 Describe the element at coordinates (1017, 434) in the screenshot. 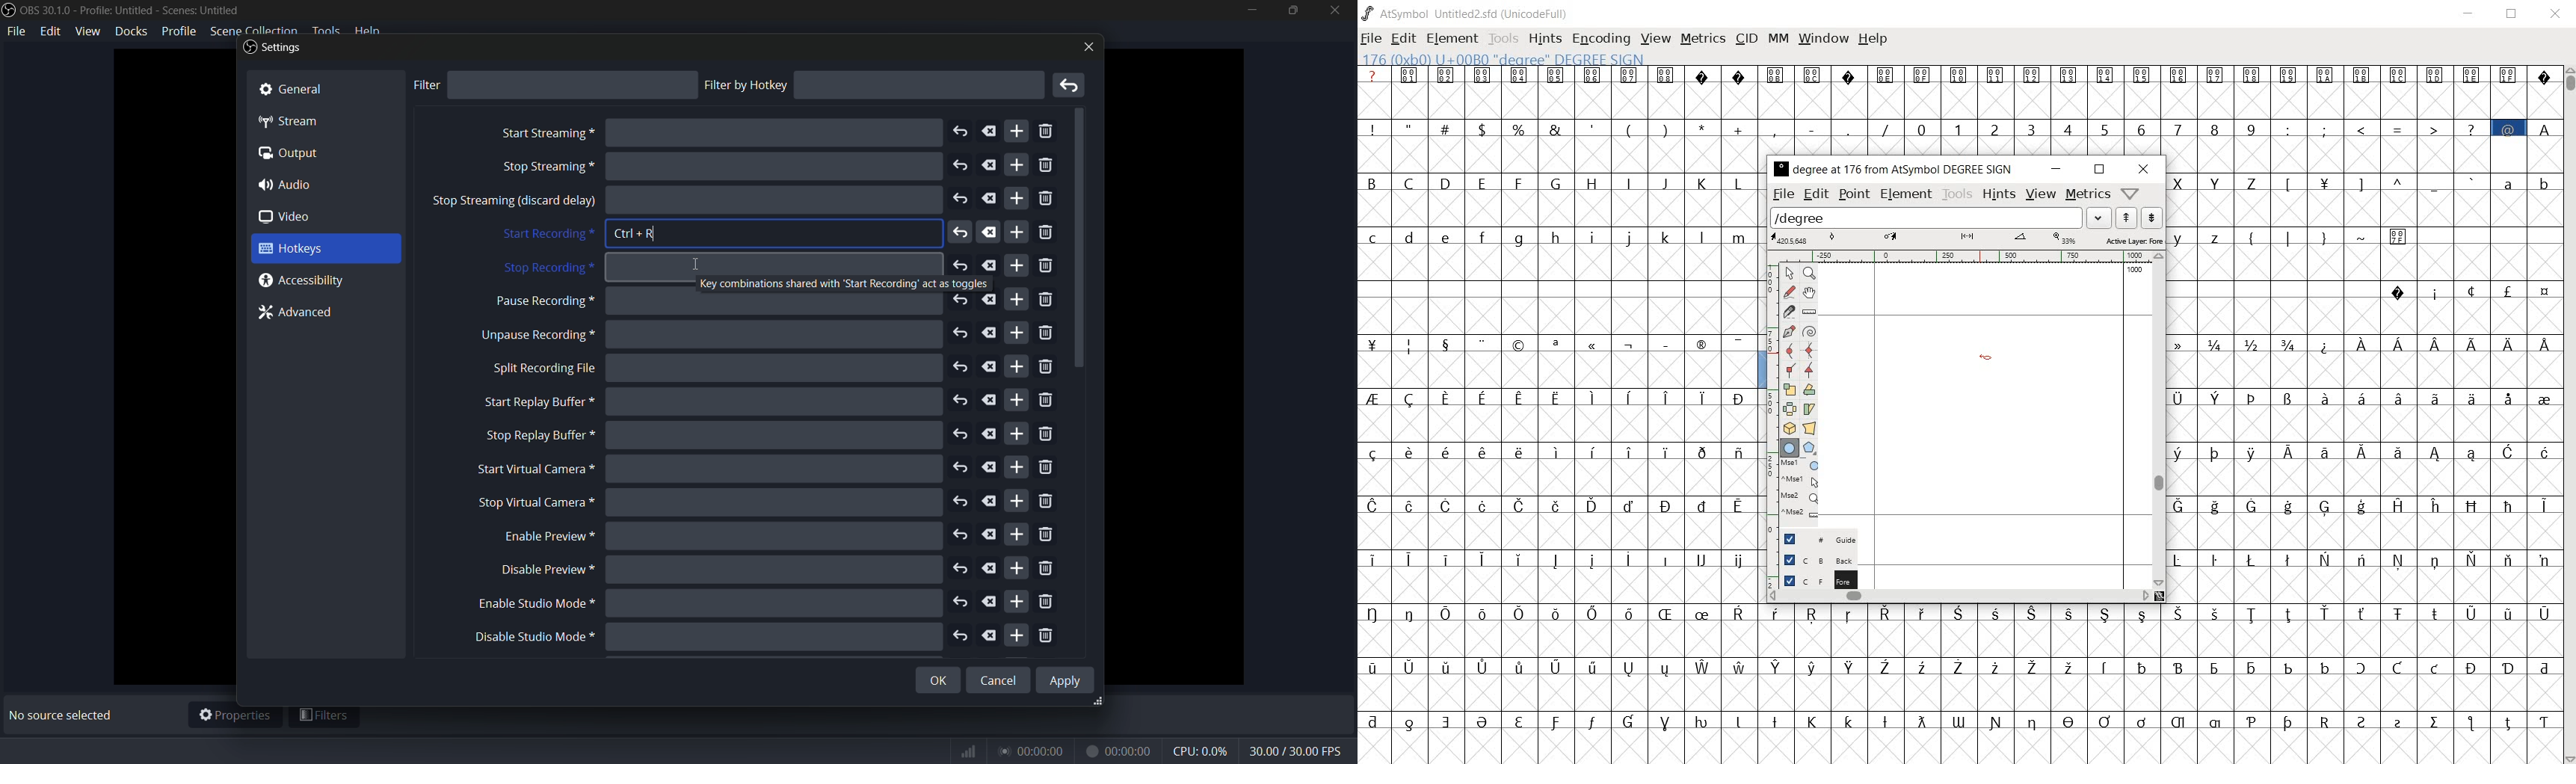

I see `add more` at that location.